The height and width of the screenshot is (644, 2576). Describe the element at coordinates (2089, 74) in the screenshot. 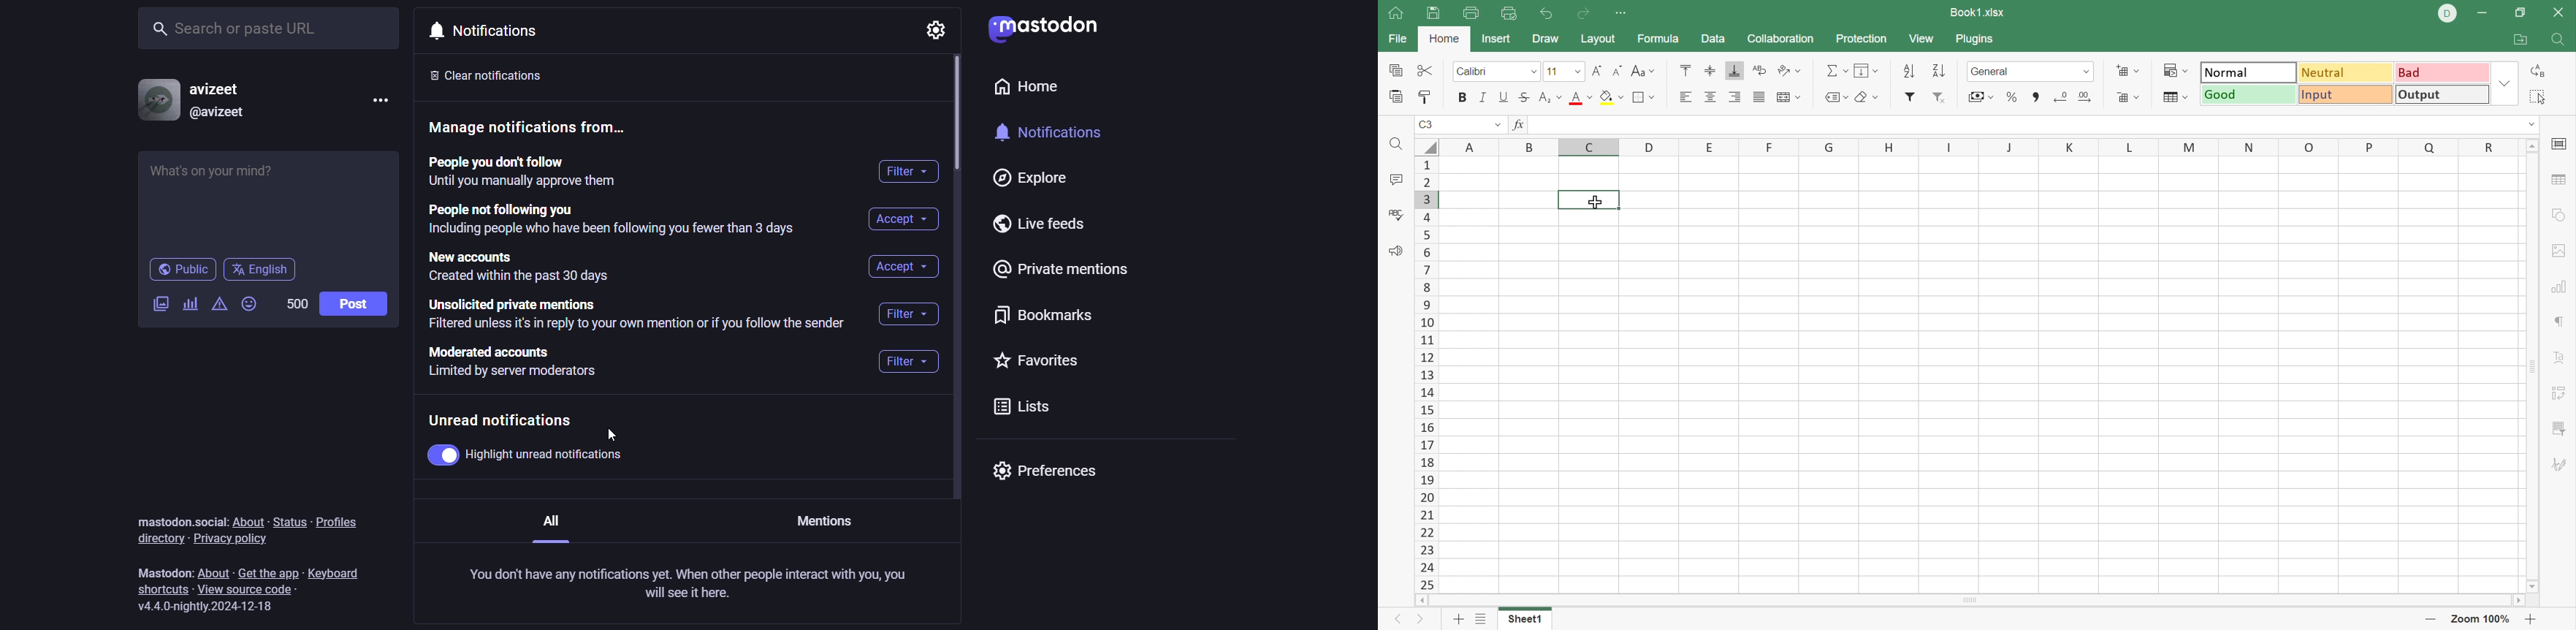

I see `Drop Down` at that location.